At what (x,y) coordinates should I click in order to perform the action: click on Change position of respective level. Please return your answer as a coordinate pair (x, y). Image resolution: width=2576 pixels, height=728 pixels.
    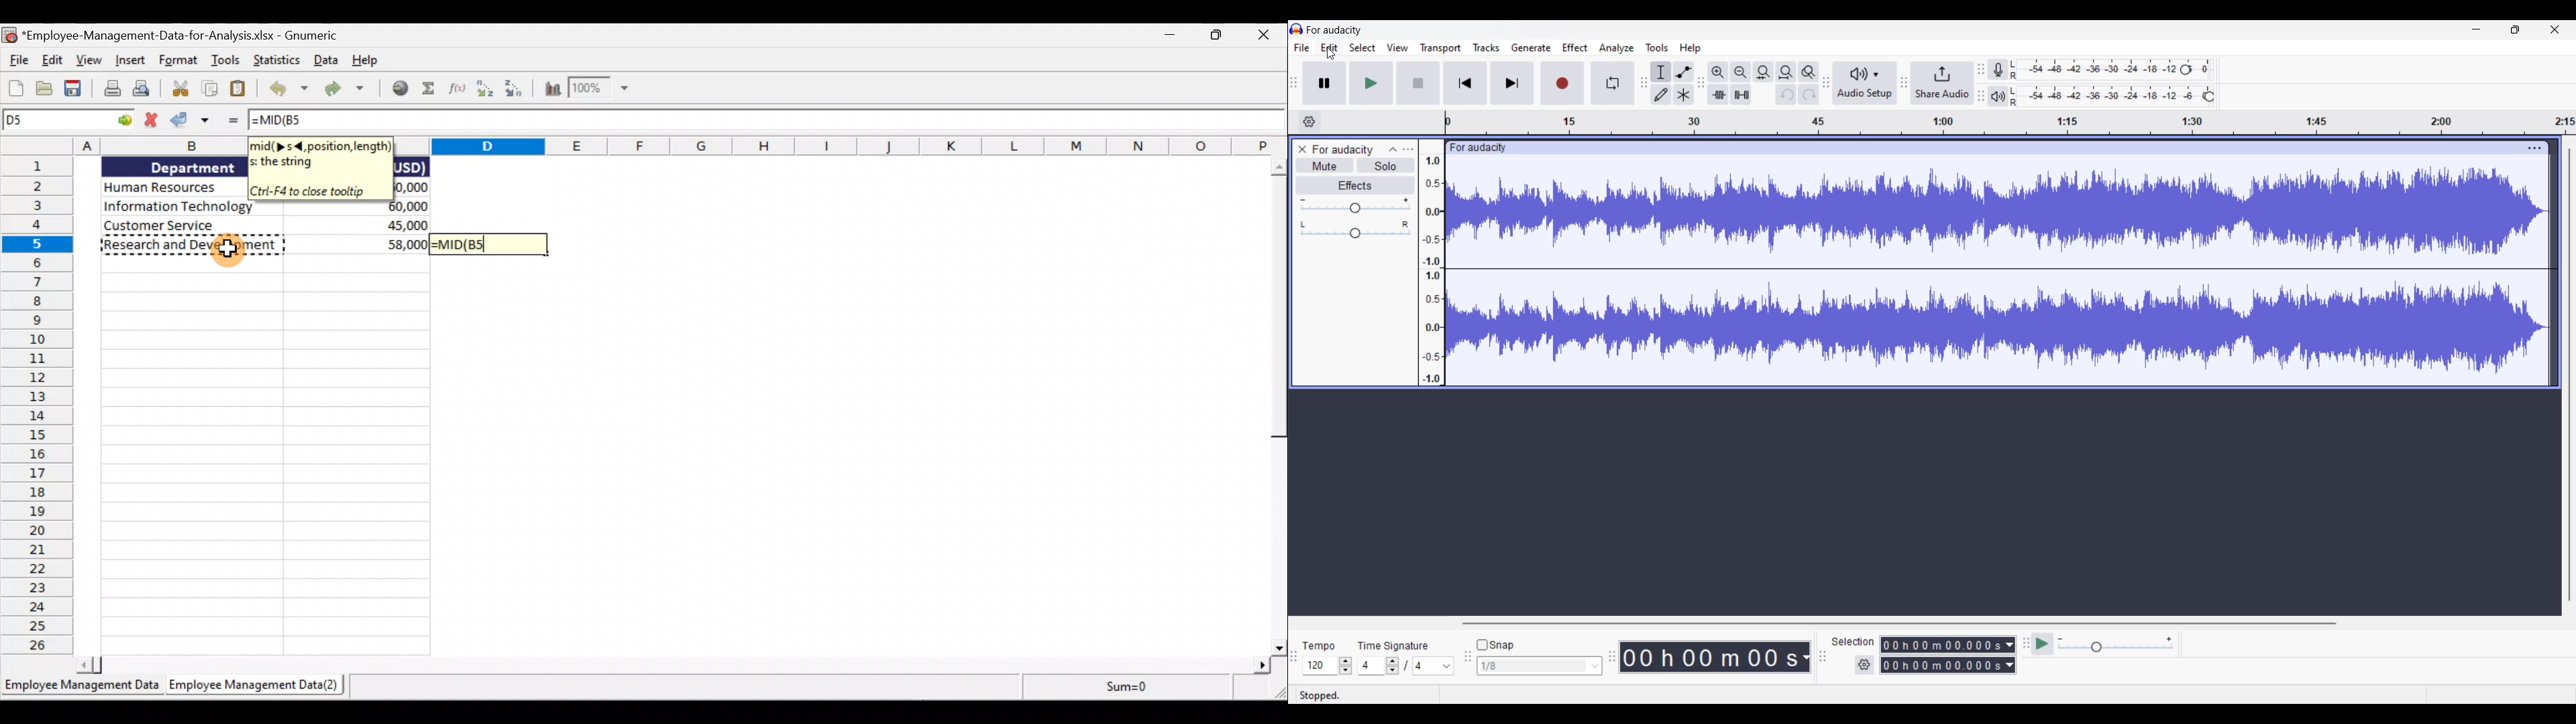
    Looking at the image, I should click on (1981, 82).